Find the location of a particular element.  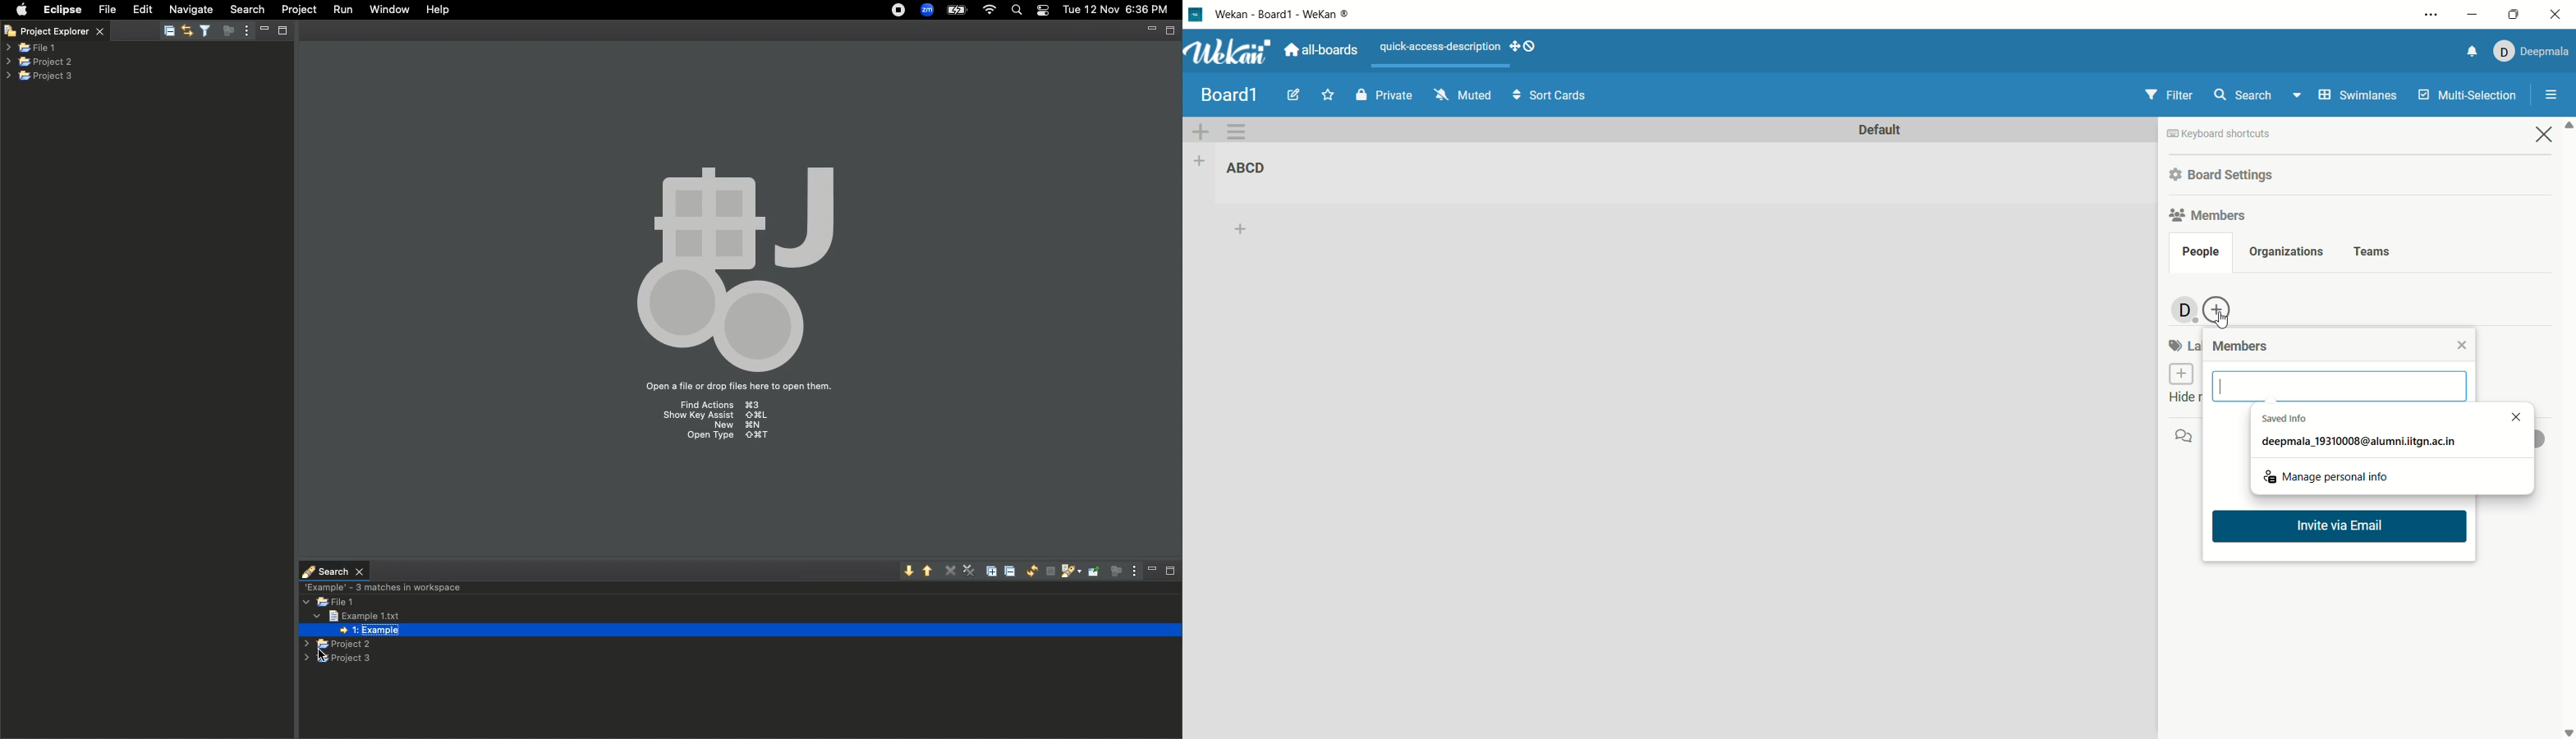

close is located at coordinates (2559, 15).